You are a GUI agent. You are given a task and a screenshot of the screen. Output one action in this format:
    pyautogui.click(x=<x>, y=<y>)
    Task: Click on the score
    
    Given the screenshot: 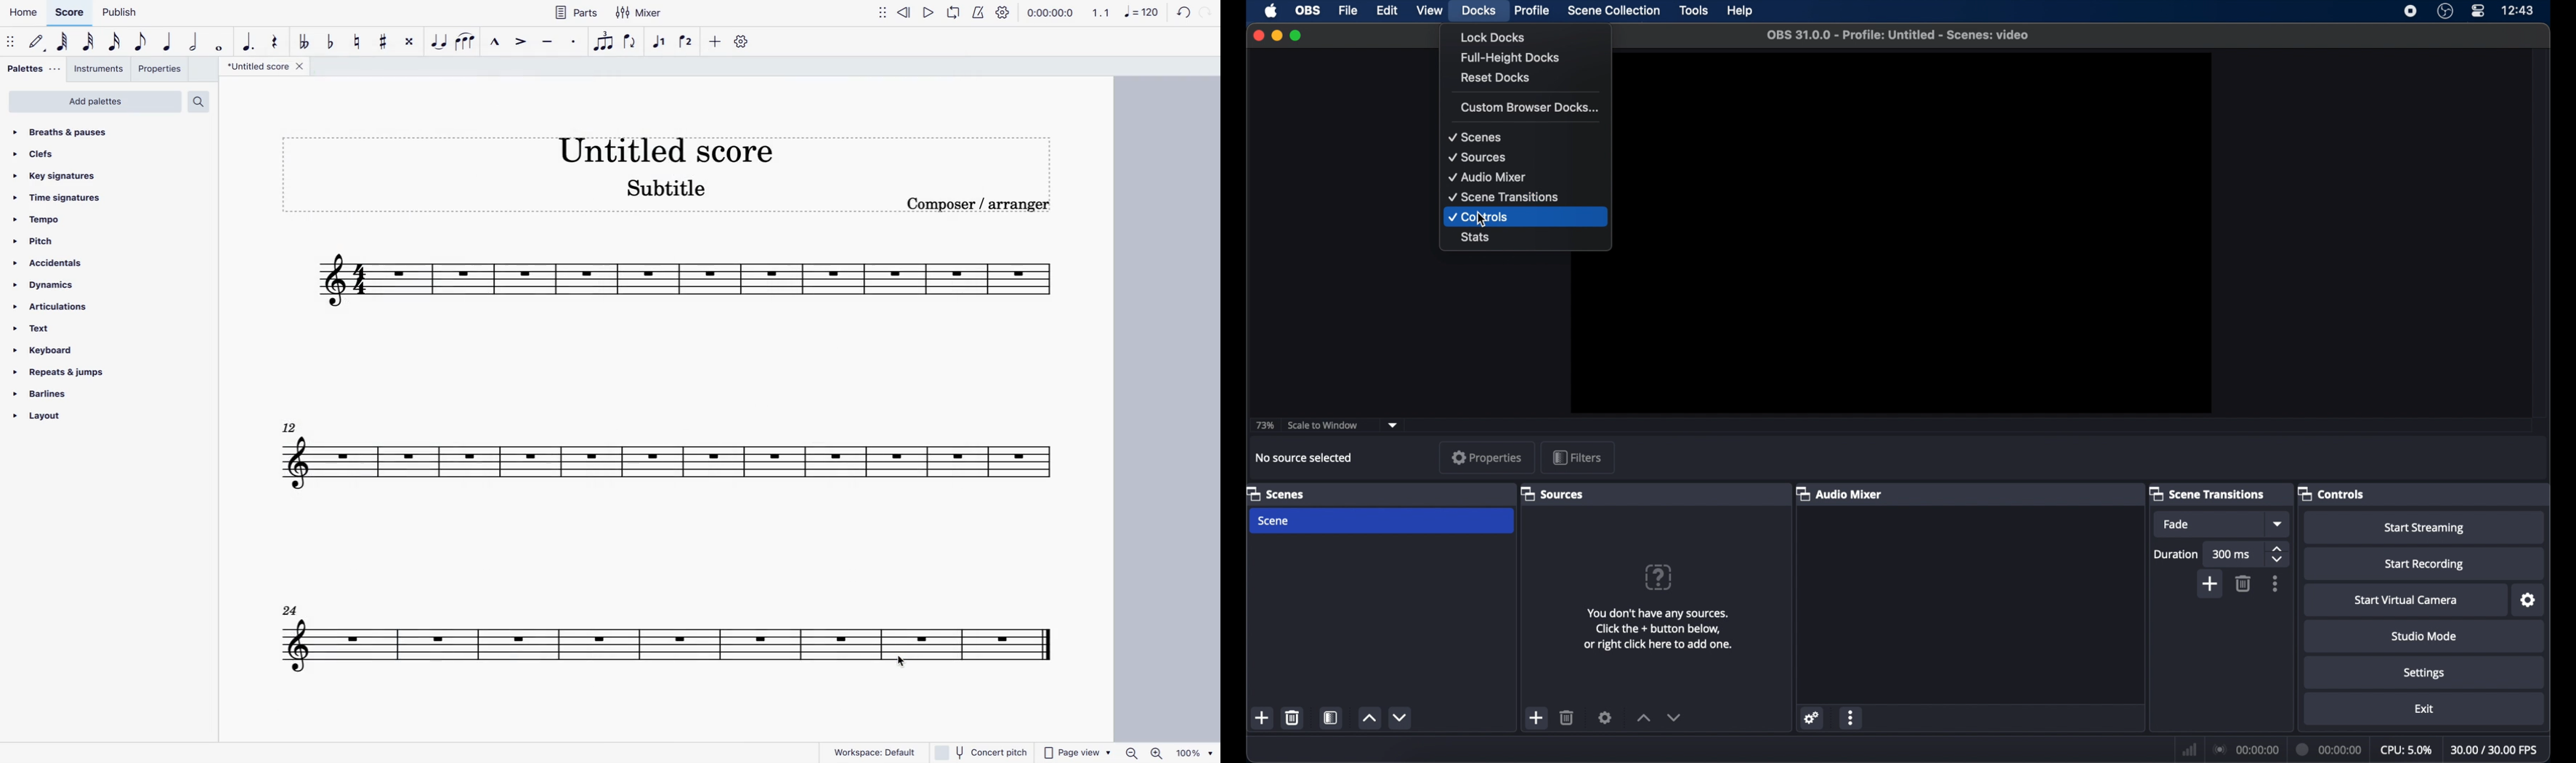 What is the action you would take?
    pyautogui.click(x=664, y=469)
    